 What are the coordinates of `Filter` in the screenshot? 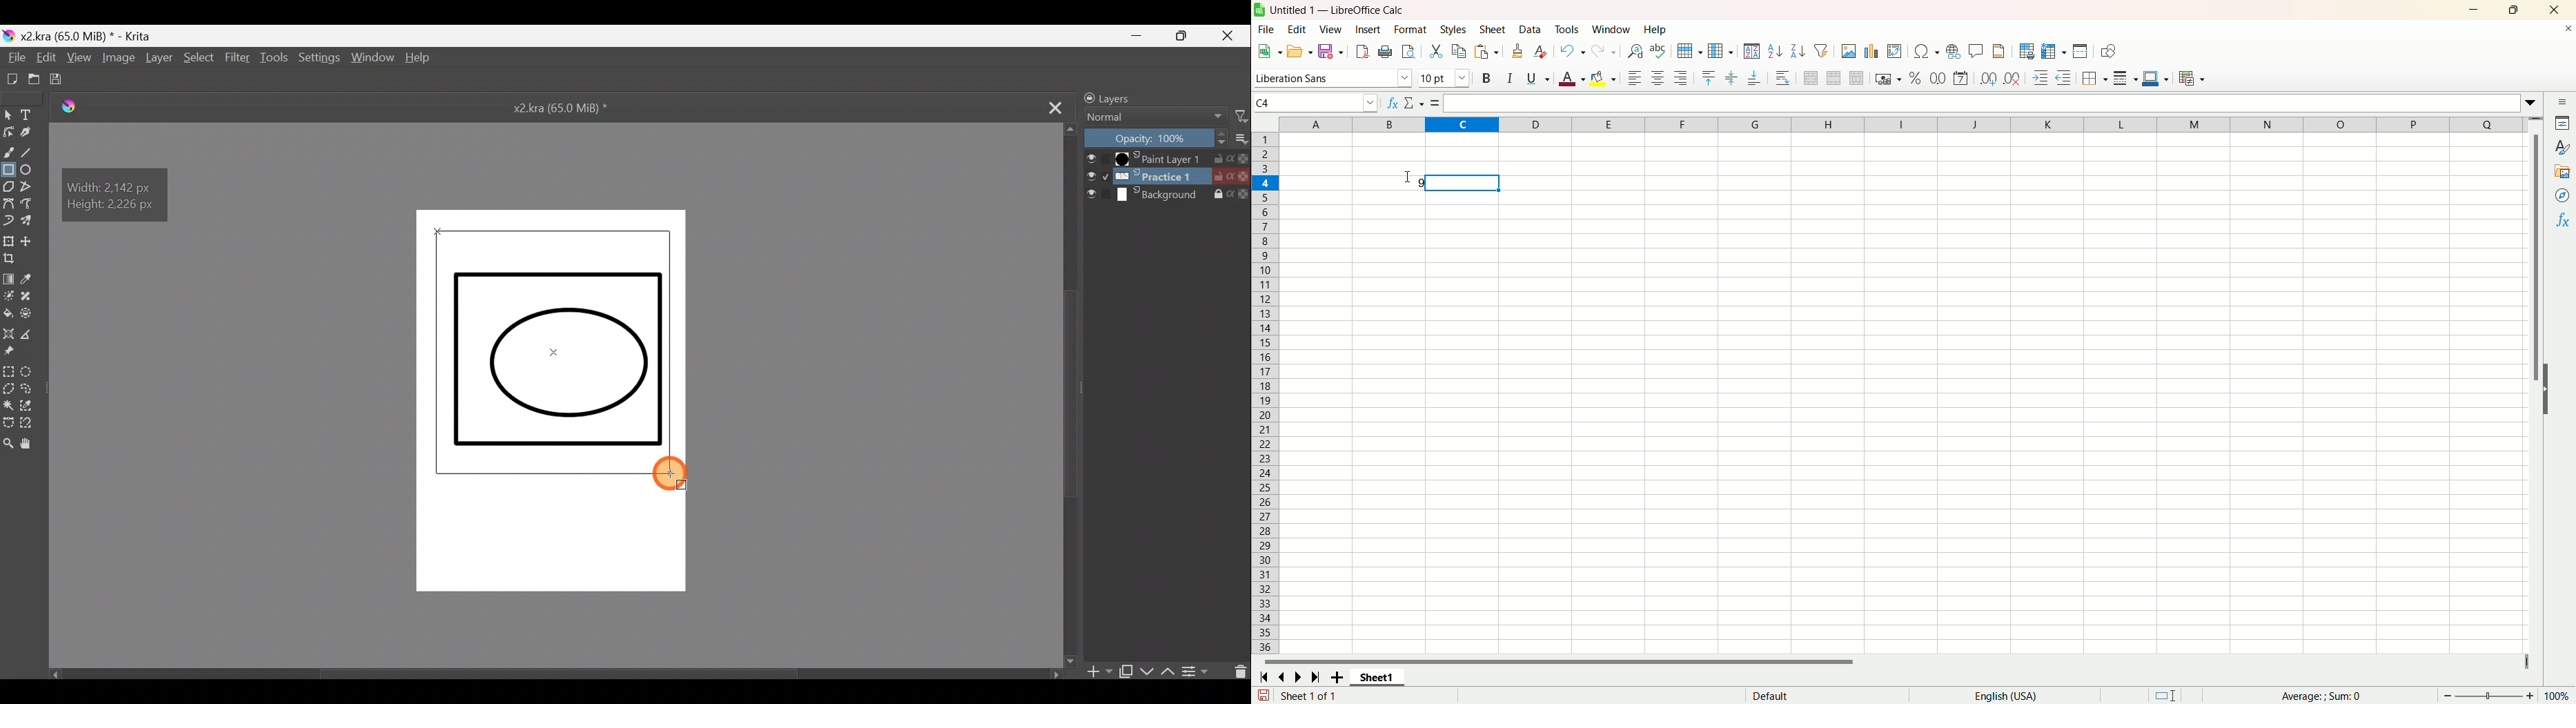 It's located at (238, 59).